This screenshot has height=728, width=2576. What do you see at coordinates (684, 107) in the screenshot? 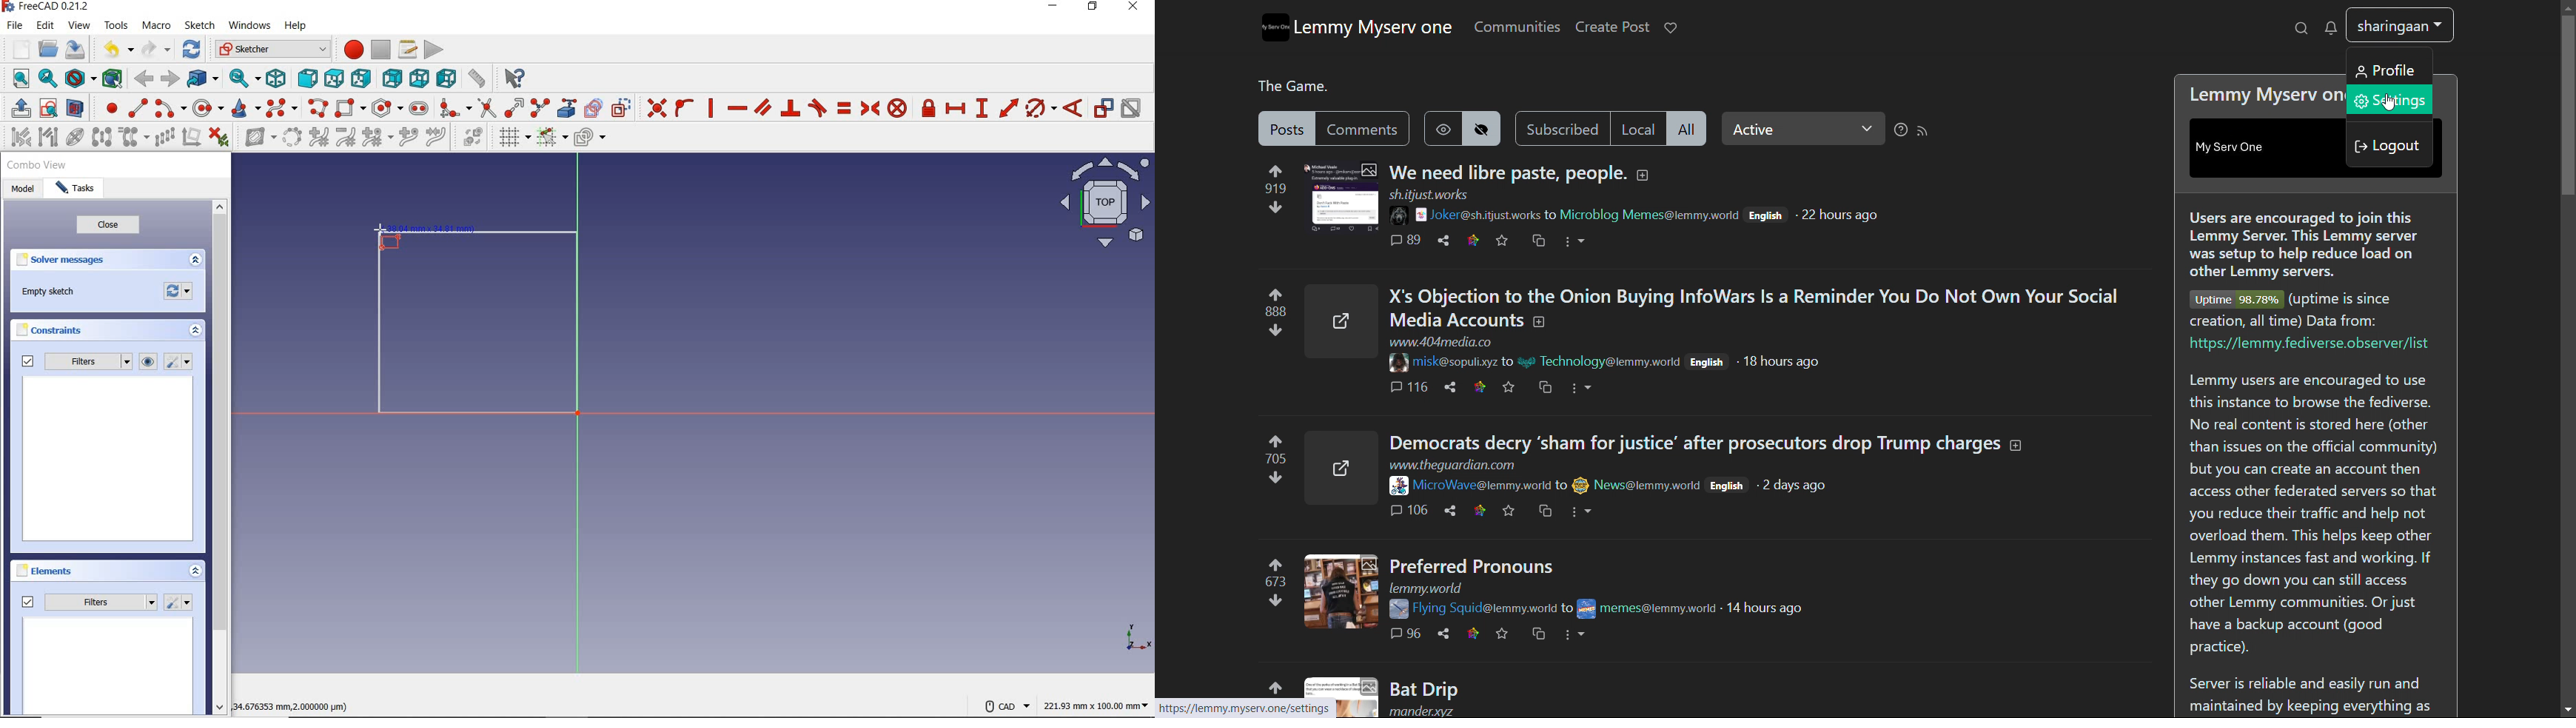
I see `constrain point onto object` at bounding box center [684, 107].